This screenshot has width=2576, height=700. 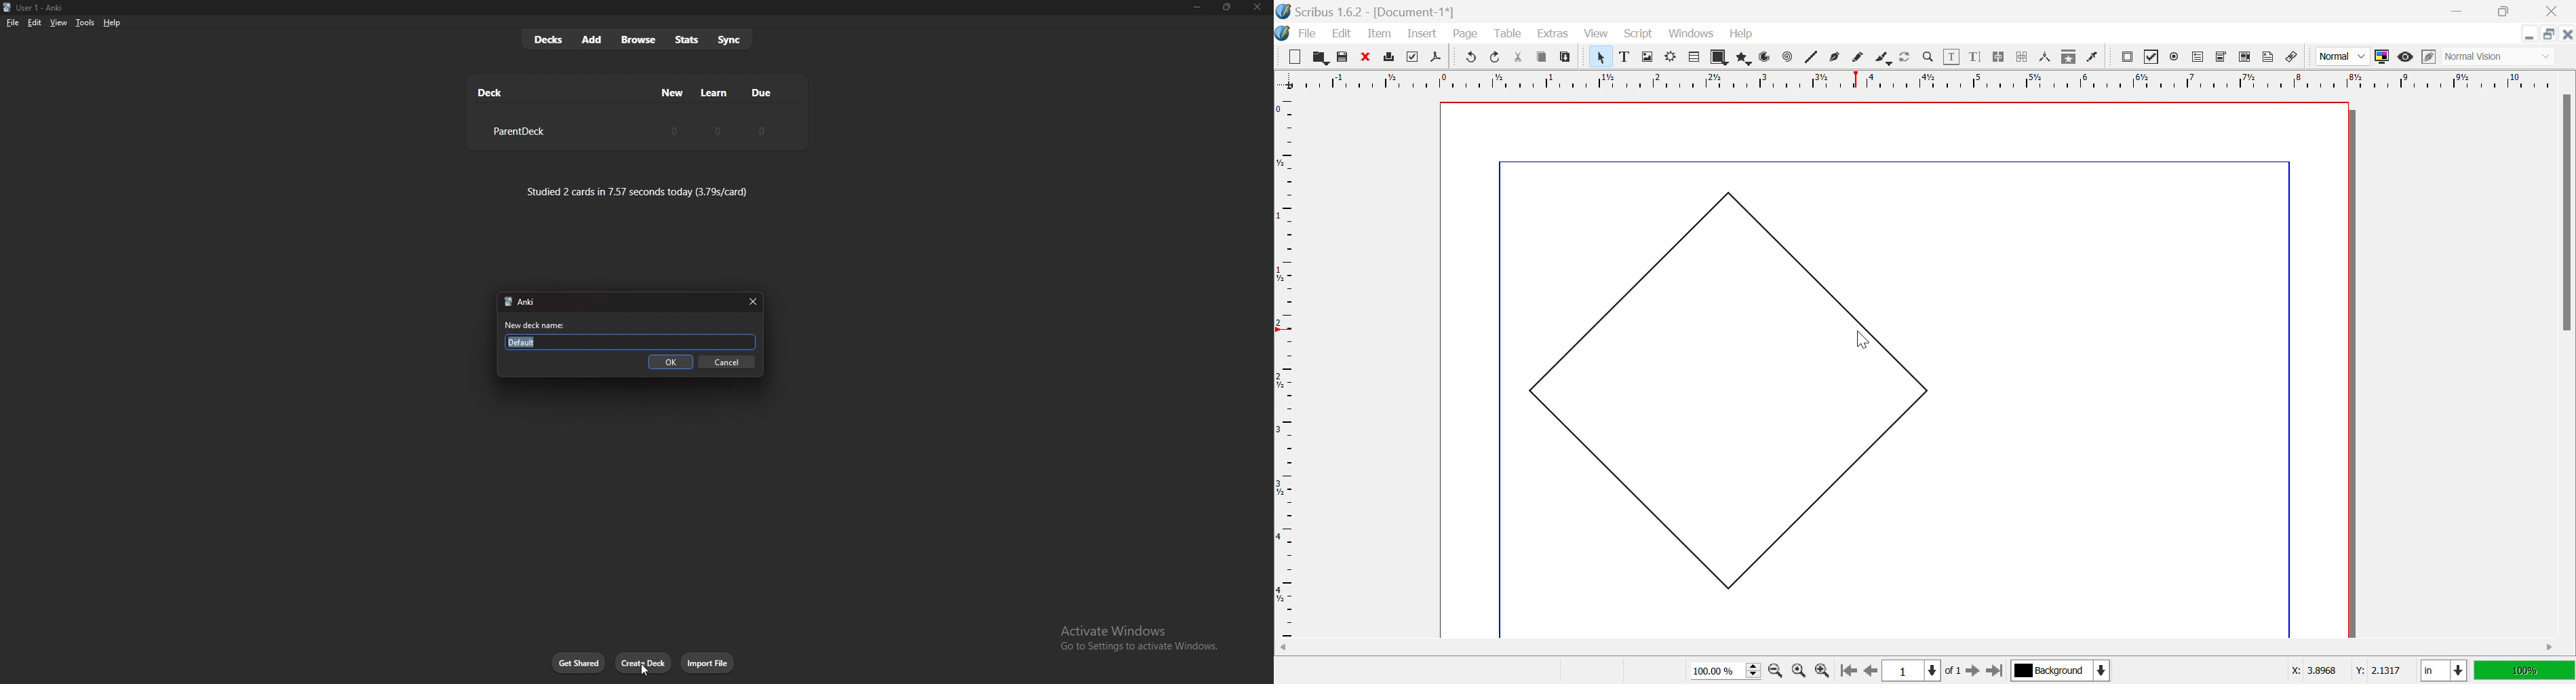 I want to click on Page, so click(x=1464, y=34).